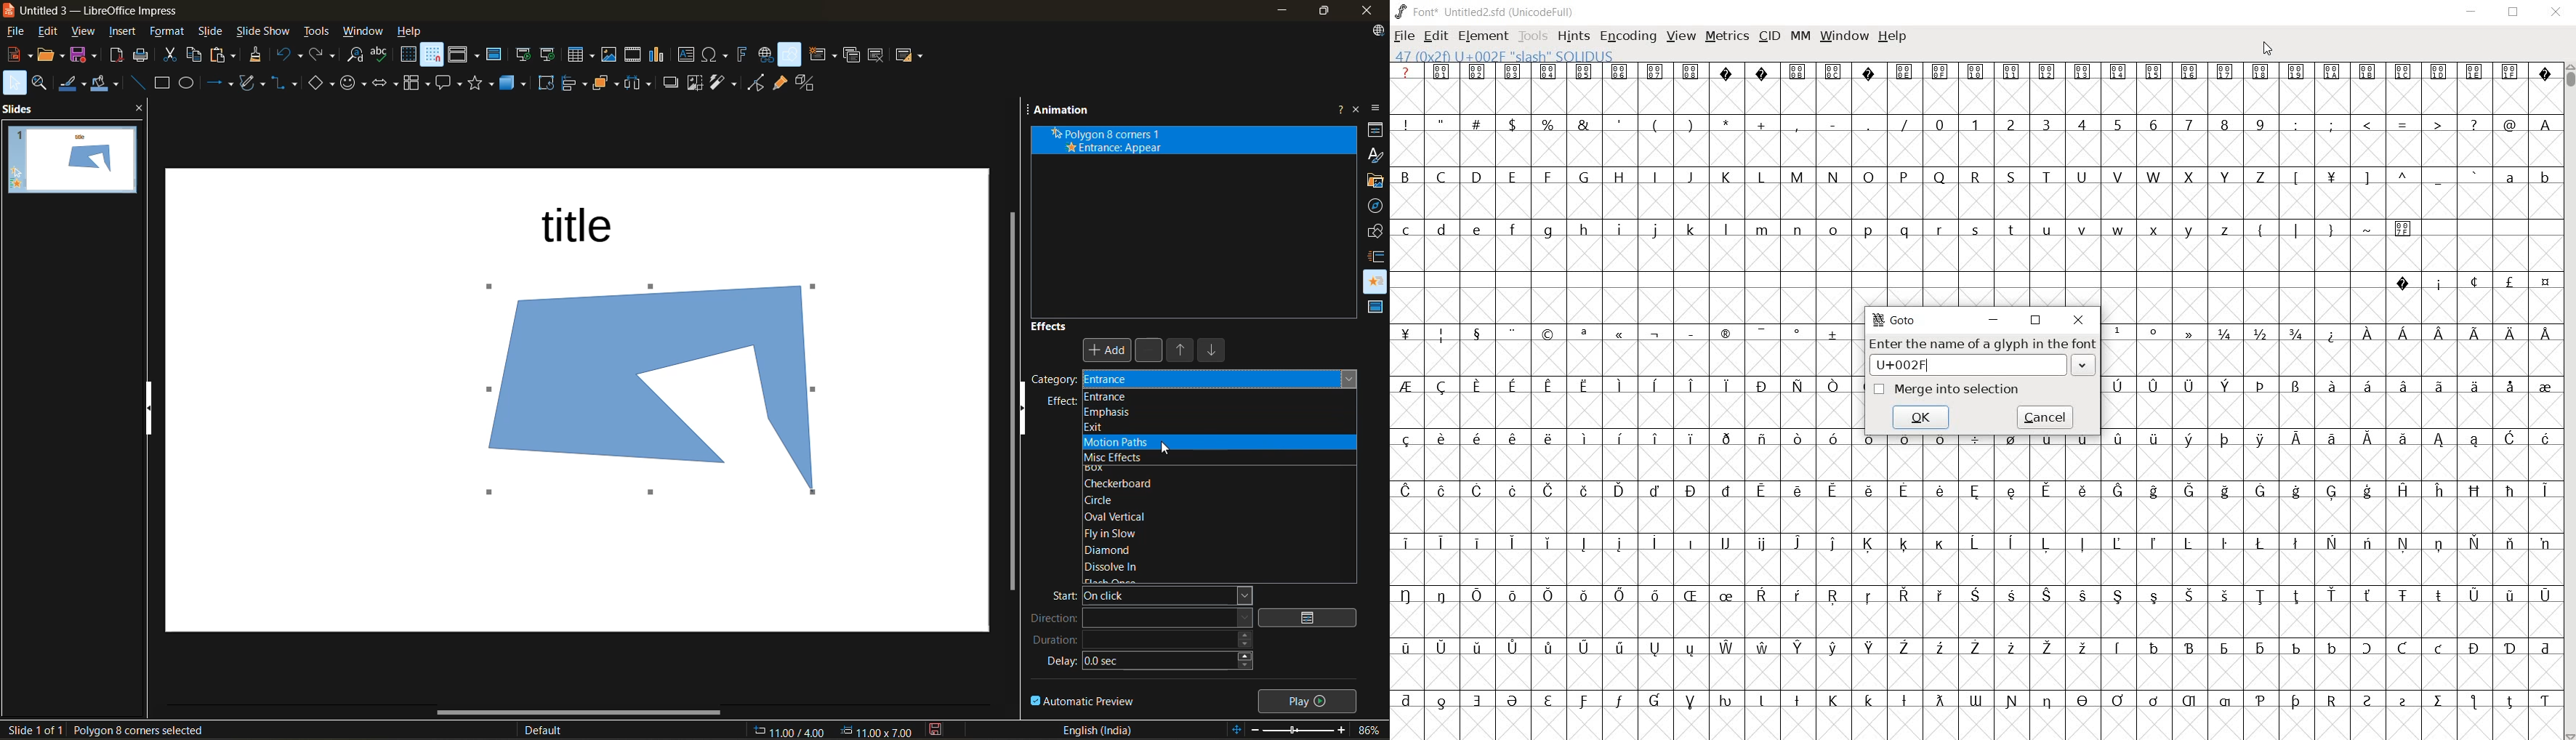  What do you see at coordinates (1973, 71) in the screenshot?
I see `special symbols` at bounding box center [1973, 71].